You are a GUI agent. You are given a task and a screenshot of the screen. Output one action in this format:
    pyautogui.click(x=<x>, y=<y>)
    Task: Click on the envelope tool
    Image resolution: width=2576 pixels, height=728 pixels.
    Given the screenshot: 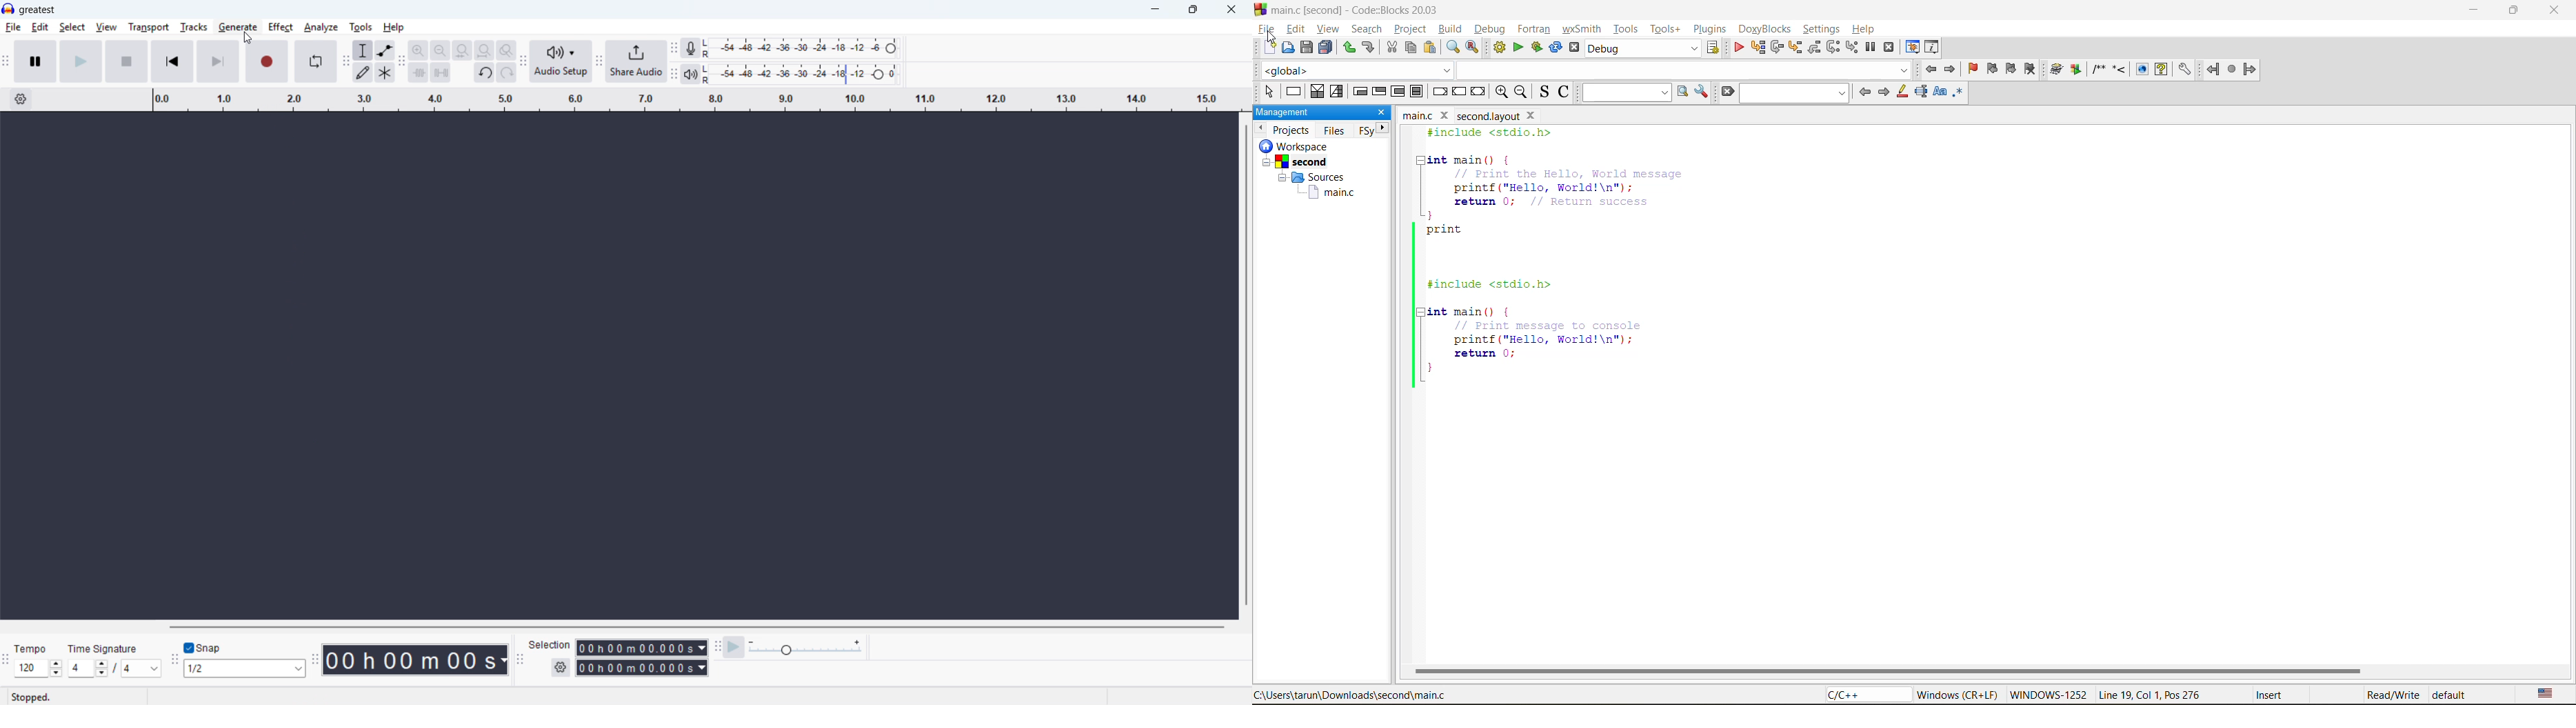 What is the action you would take?
    pyautogui.click(x=386, y=50)
    